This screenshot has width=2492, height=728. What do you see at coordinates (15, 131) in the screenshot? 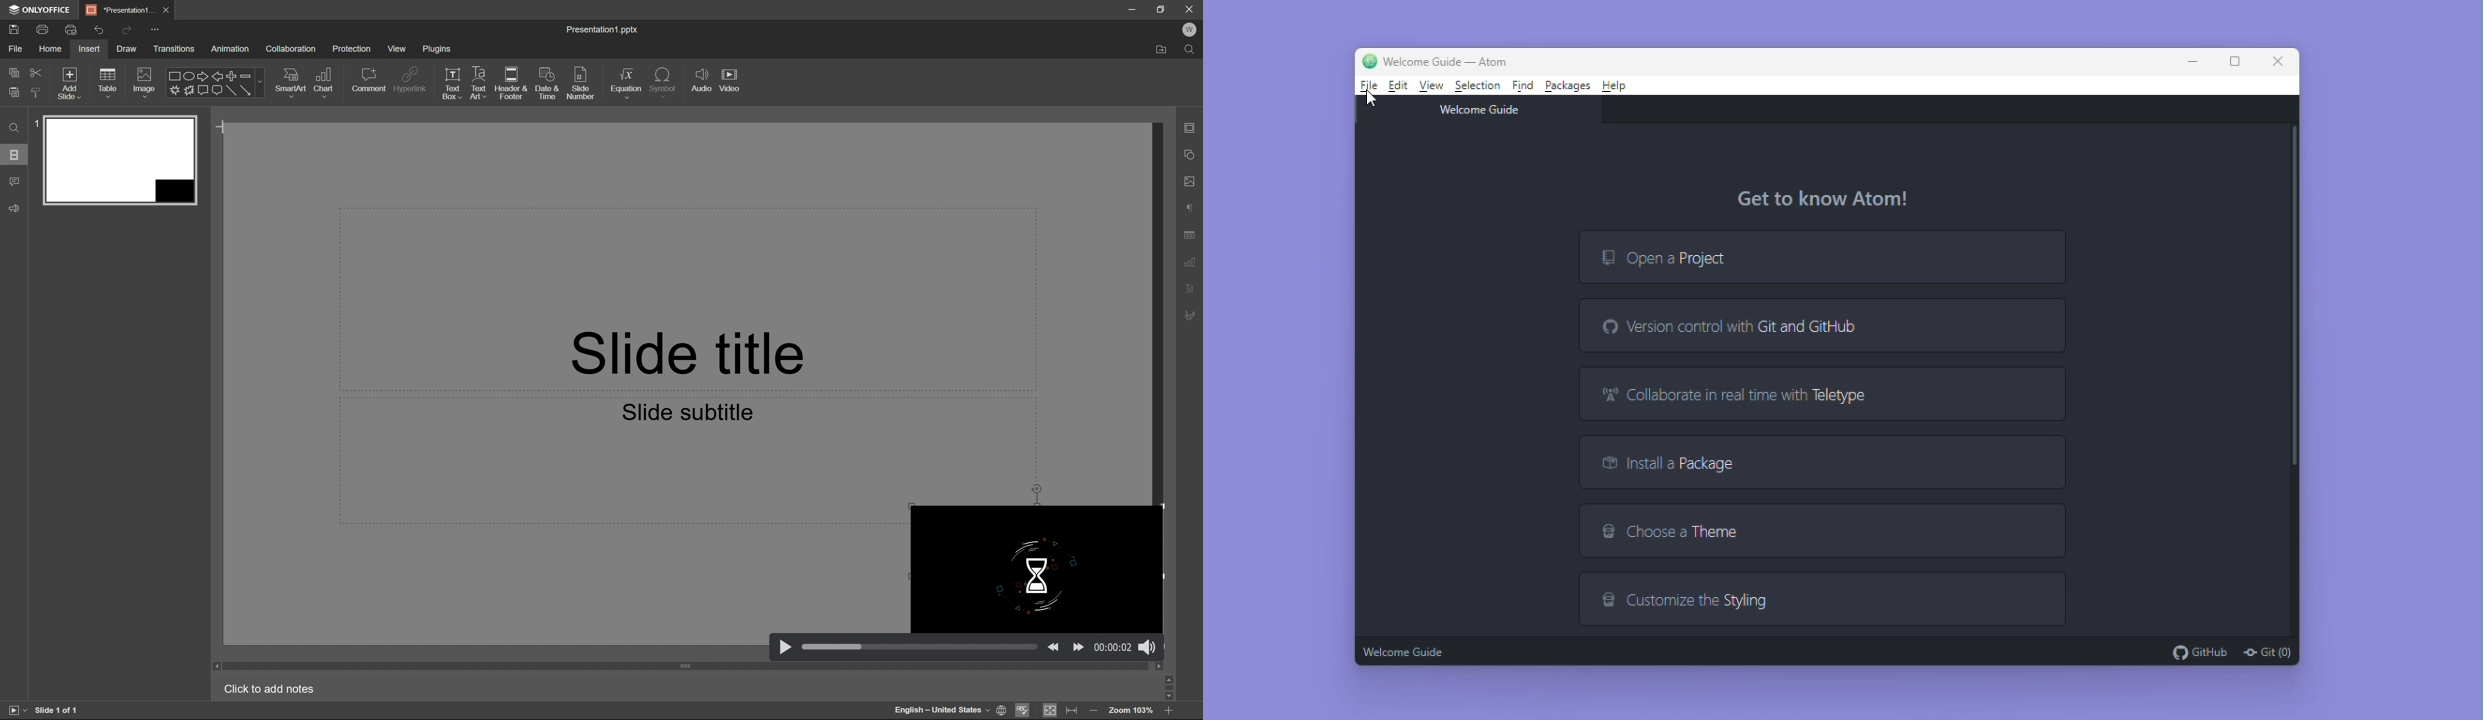
I see `Find` at bounding box center [15, 131].